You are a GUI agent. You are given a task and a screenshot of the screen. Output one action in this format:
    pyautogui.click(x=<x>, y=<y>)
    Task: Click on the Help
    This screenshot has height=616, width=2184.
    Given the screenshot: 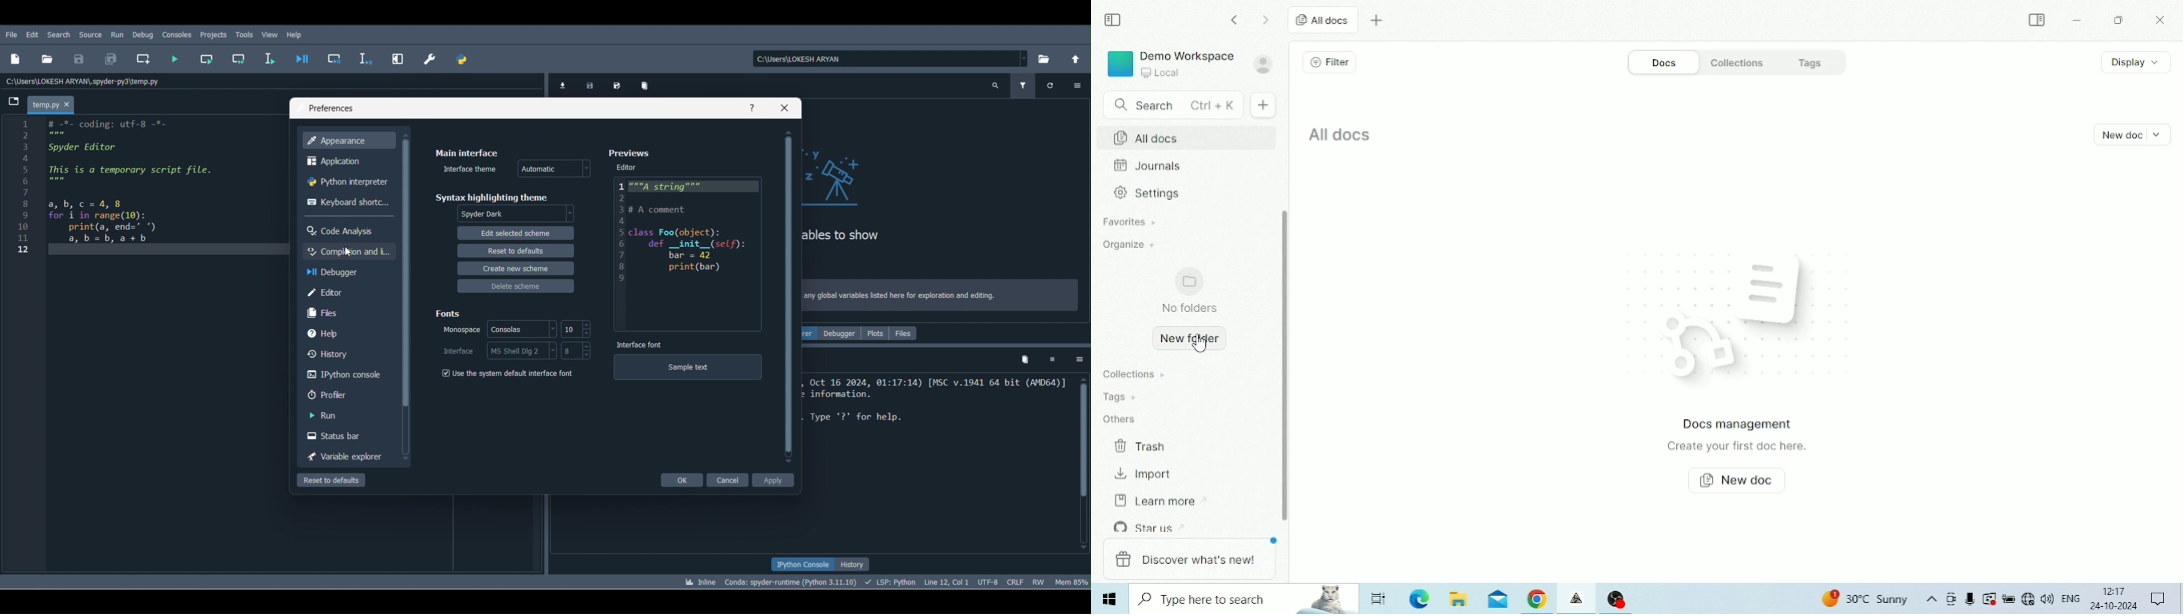 What is the action you would take?
    pyautogui.click(x=754, y=106)
    